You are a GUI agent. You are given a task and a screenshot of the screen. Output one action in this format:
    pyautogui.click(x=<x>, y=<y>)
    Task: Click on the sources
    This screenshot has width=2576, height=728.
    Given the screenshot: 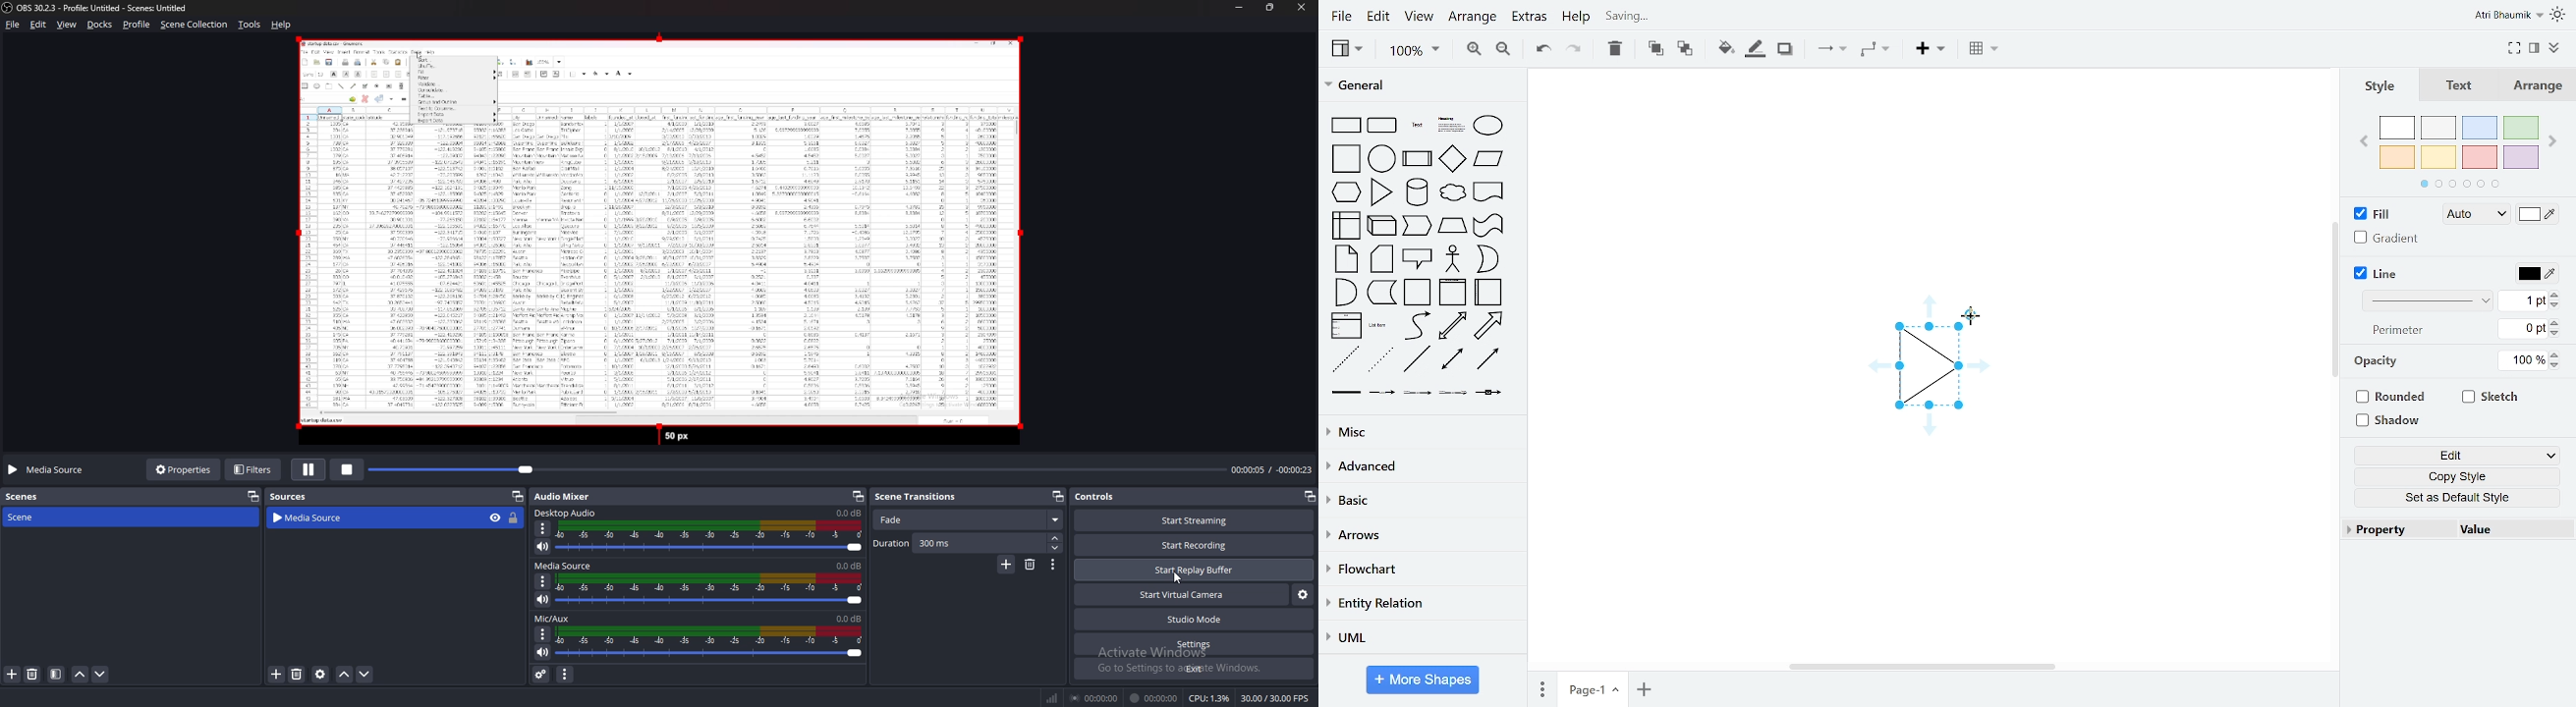 What is the action you would take?
    pyautogui.click(x=293, y=496)
    